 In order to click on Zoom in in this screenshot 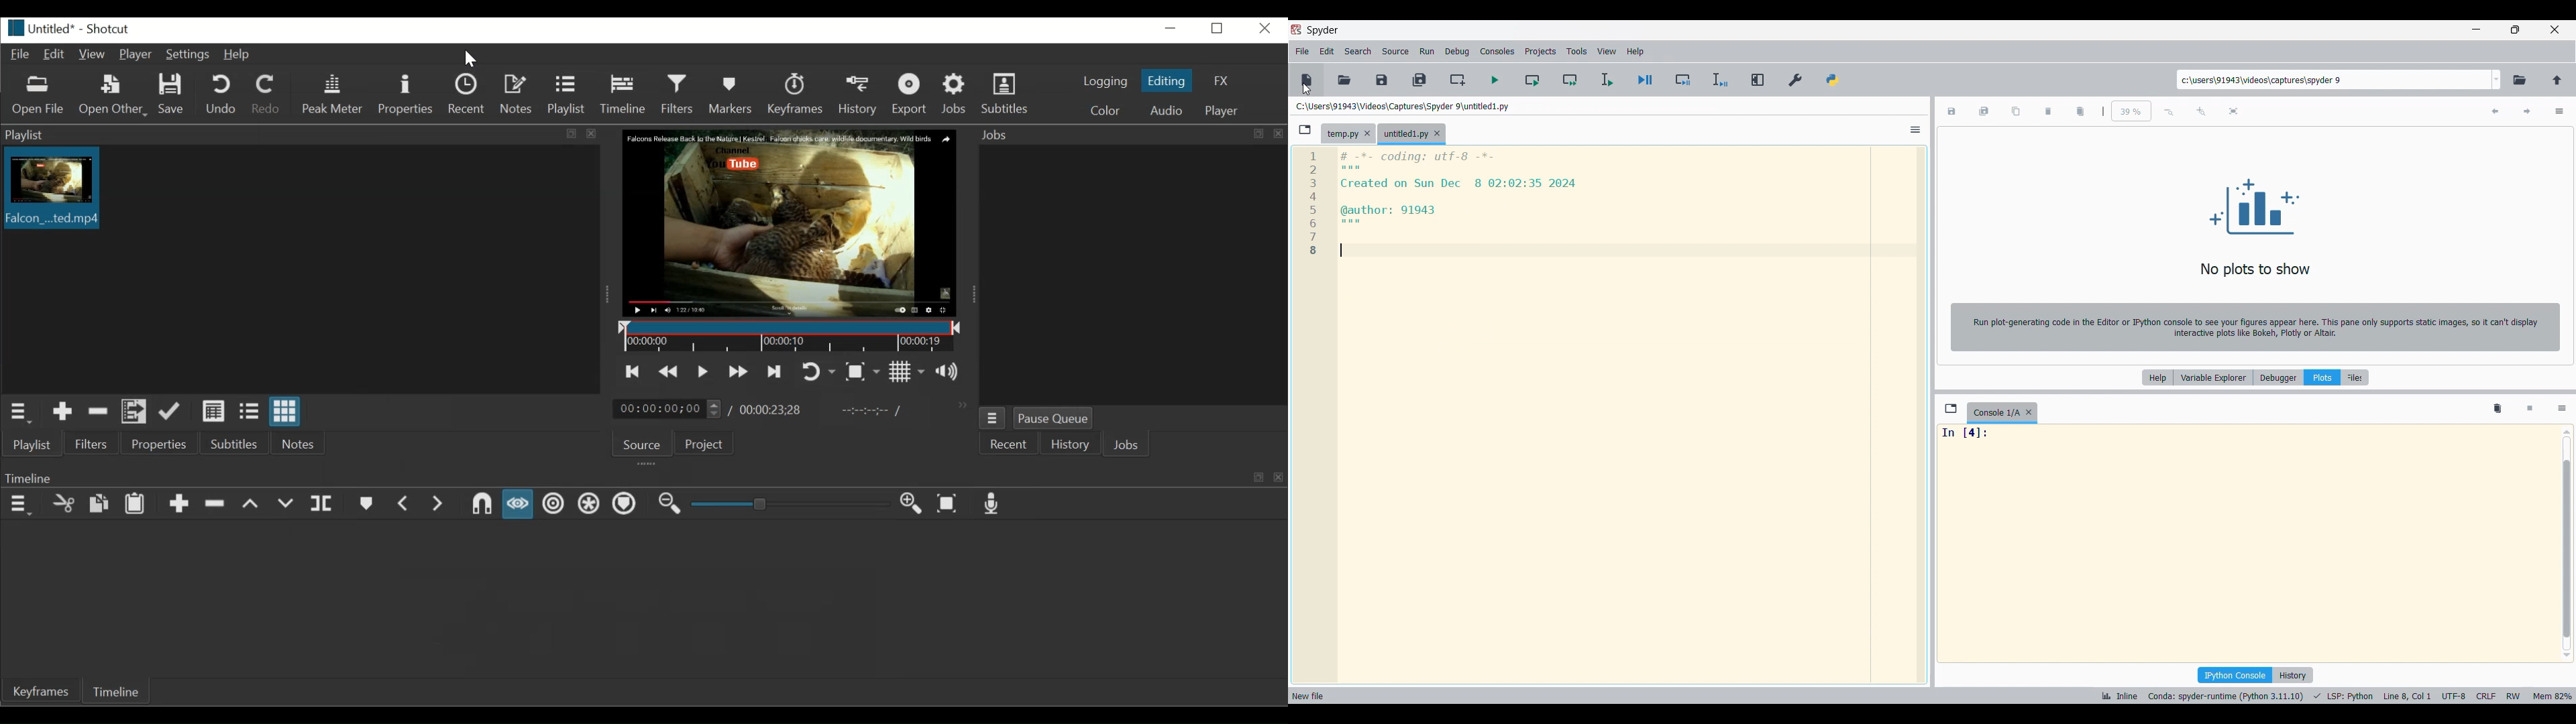, I will do `click(2202, 111)`.